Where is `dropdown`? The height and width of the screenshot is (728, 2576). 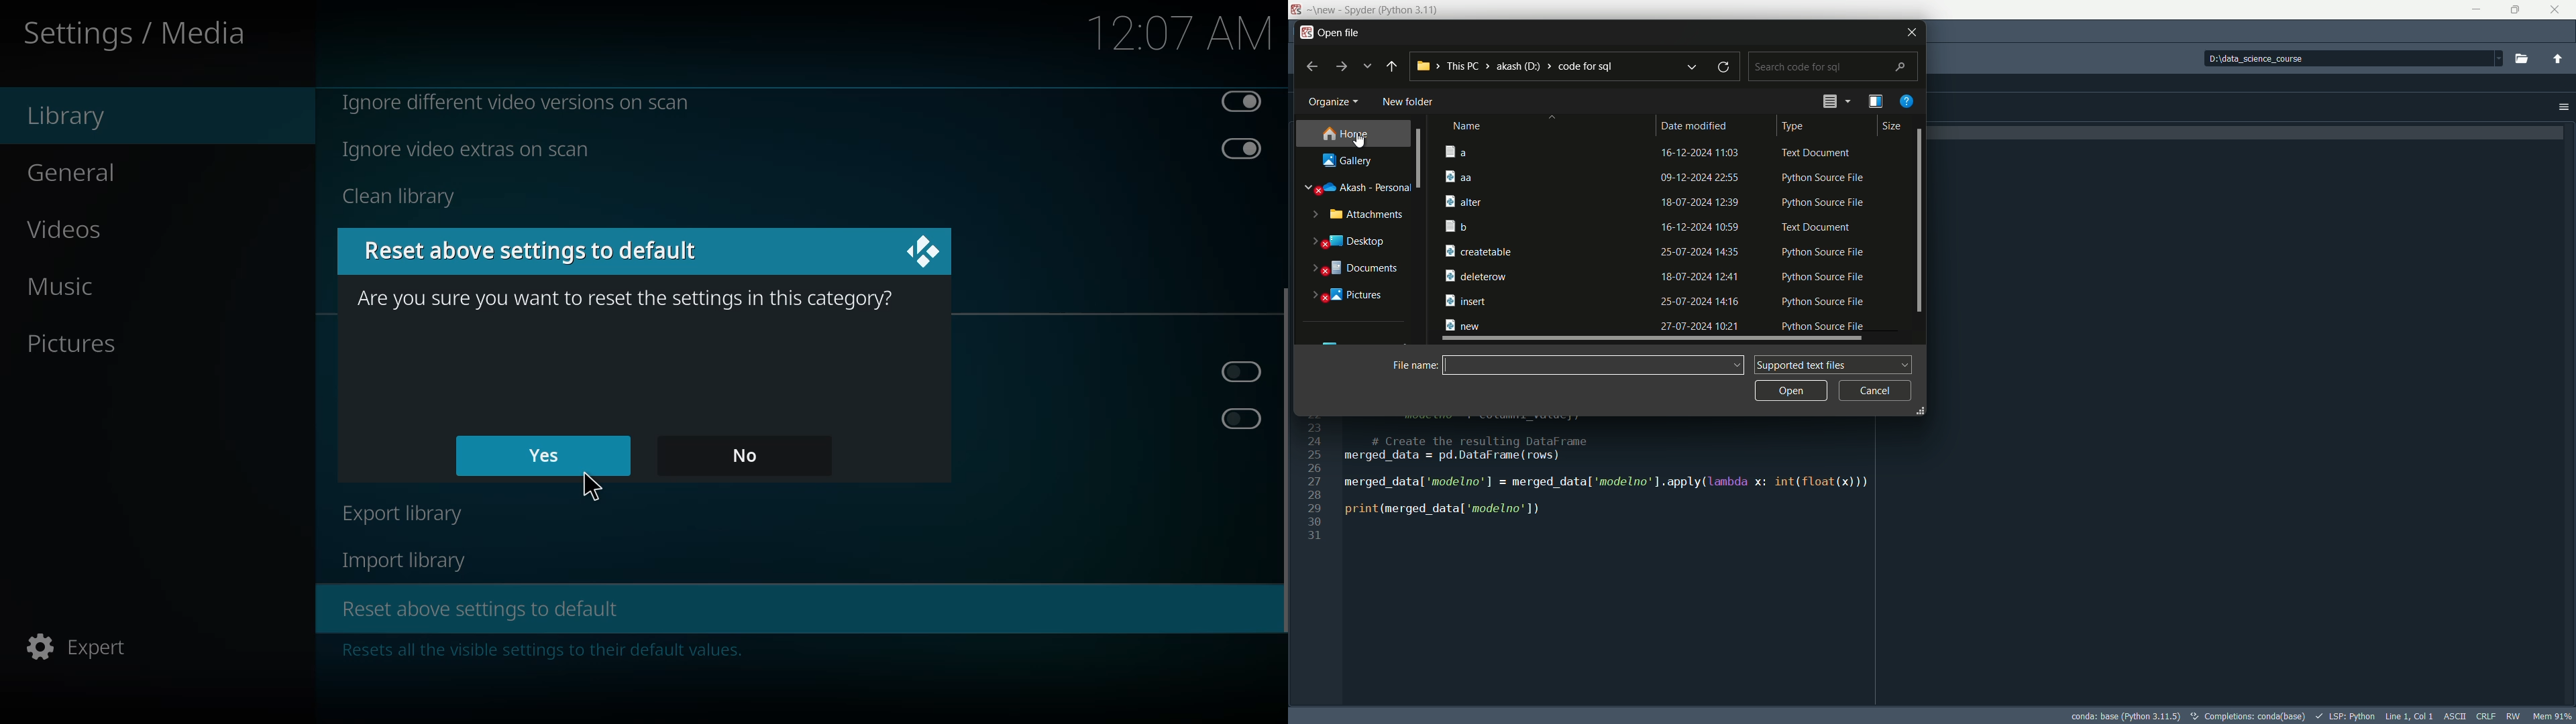
dropdown is located at coordinates (1693, 67).